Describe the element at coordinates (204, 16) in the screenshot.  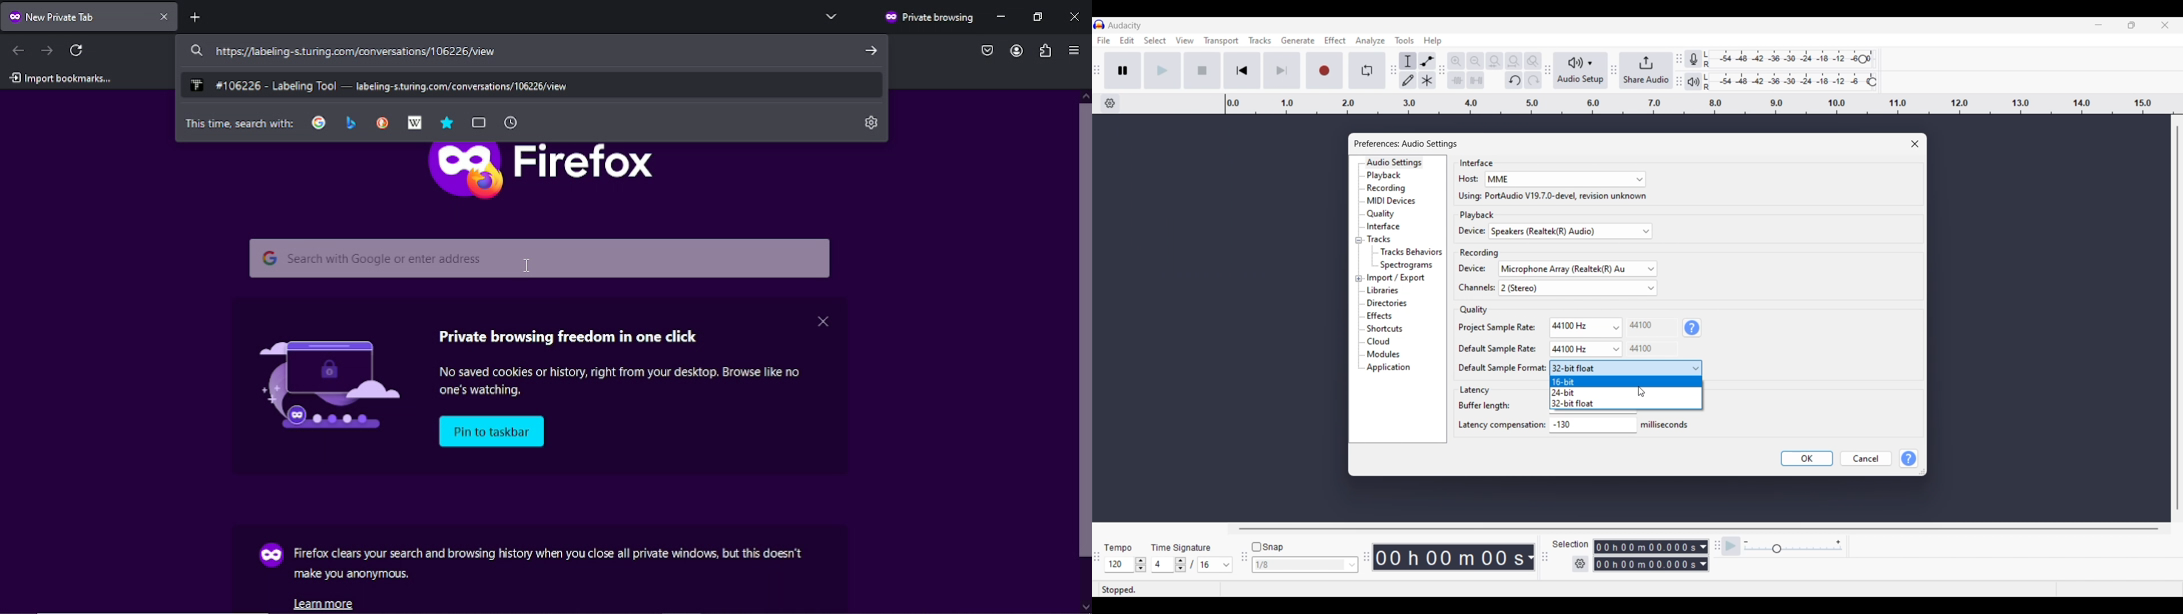
I see `add tab` at that location.